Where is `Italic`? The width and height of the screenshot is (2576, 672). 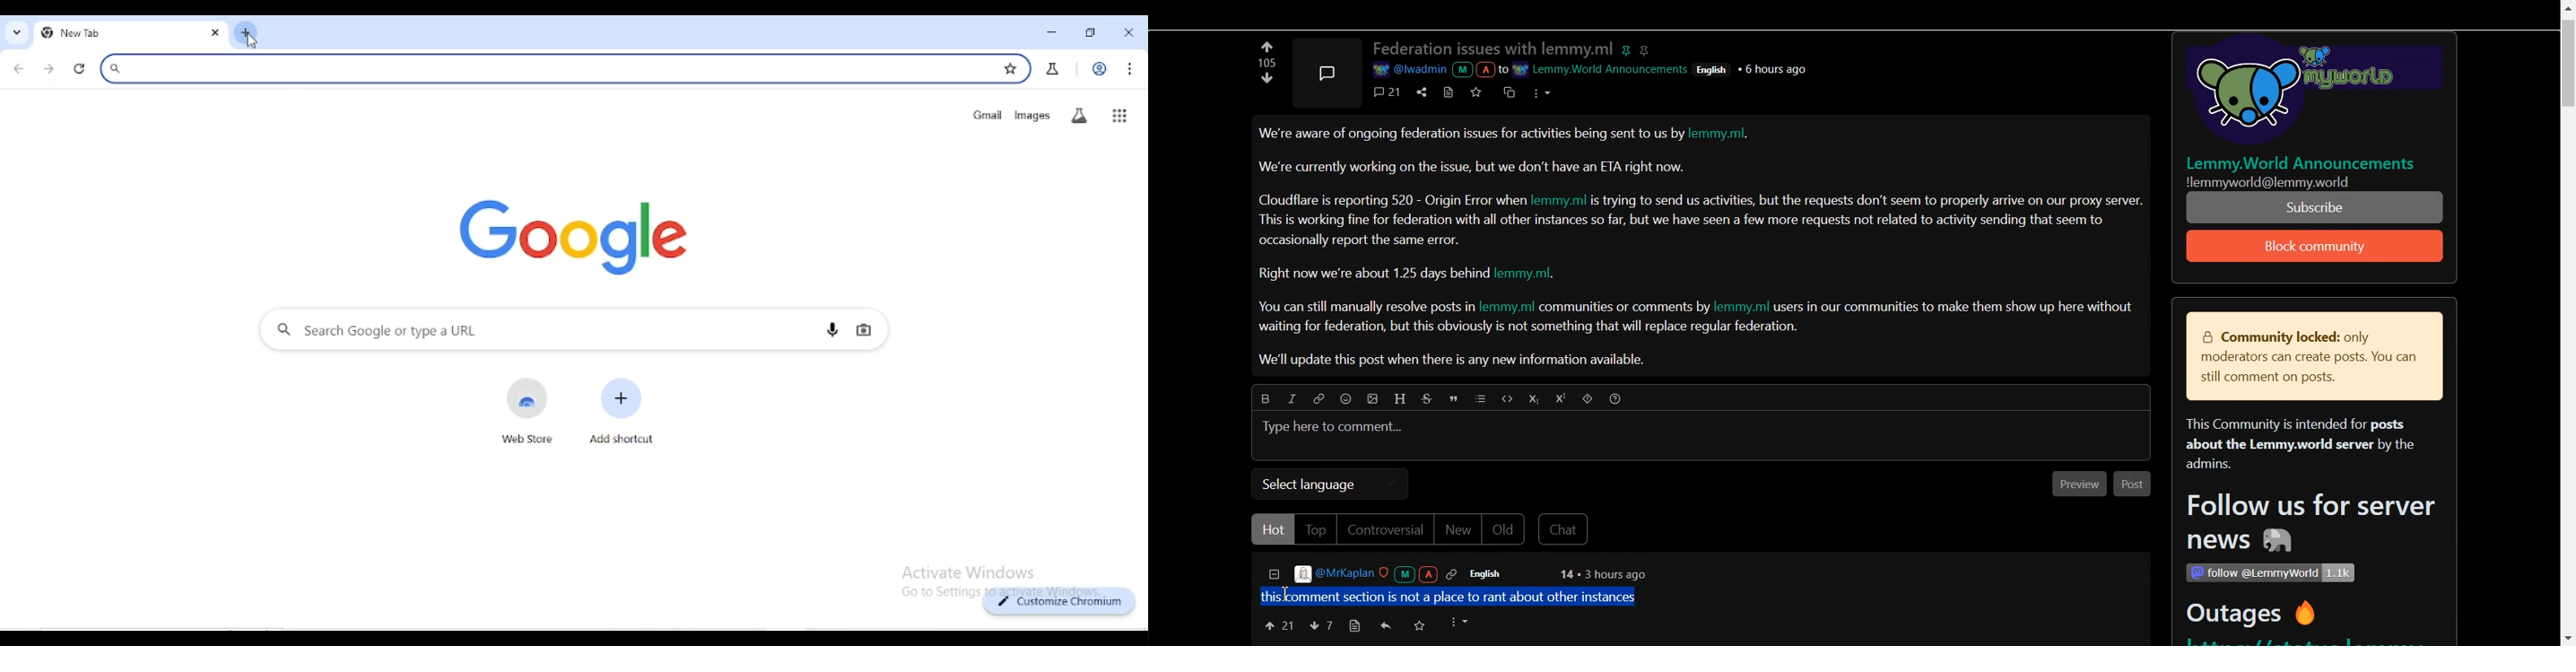 Italic is located at coordinates (1291, 398).